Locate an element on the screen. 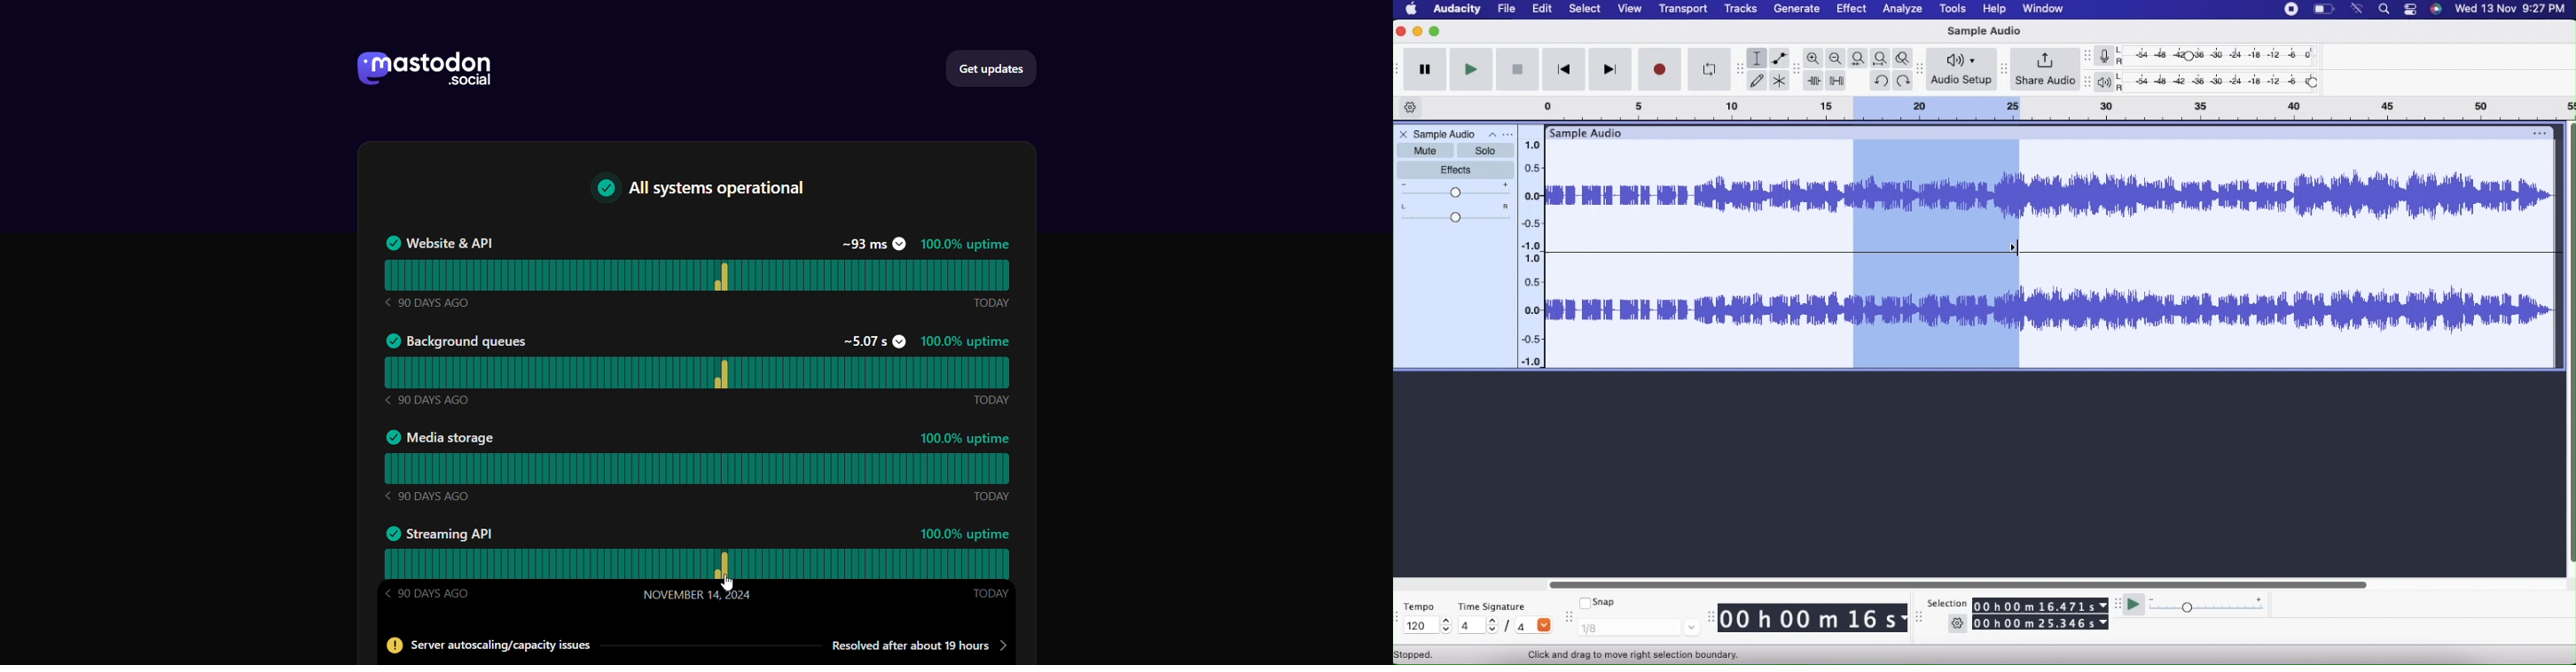  move toolbar is located at coordinates (1400, 69).